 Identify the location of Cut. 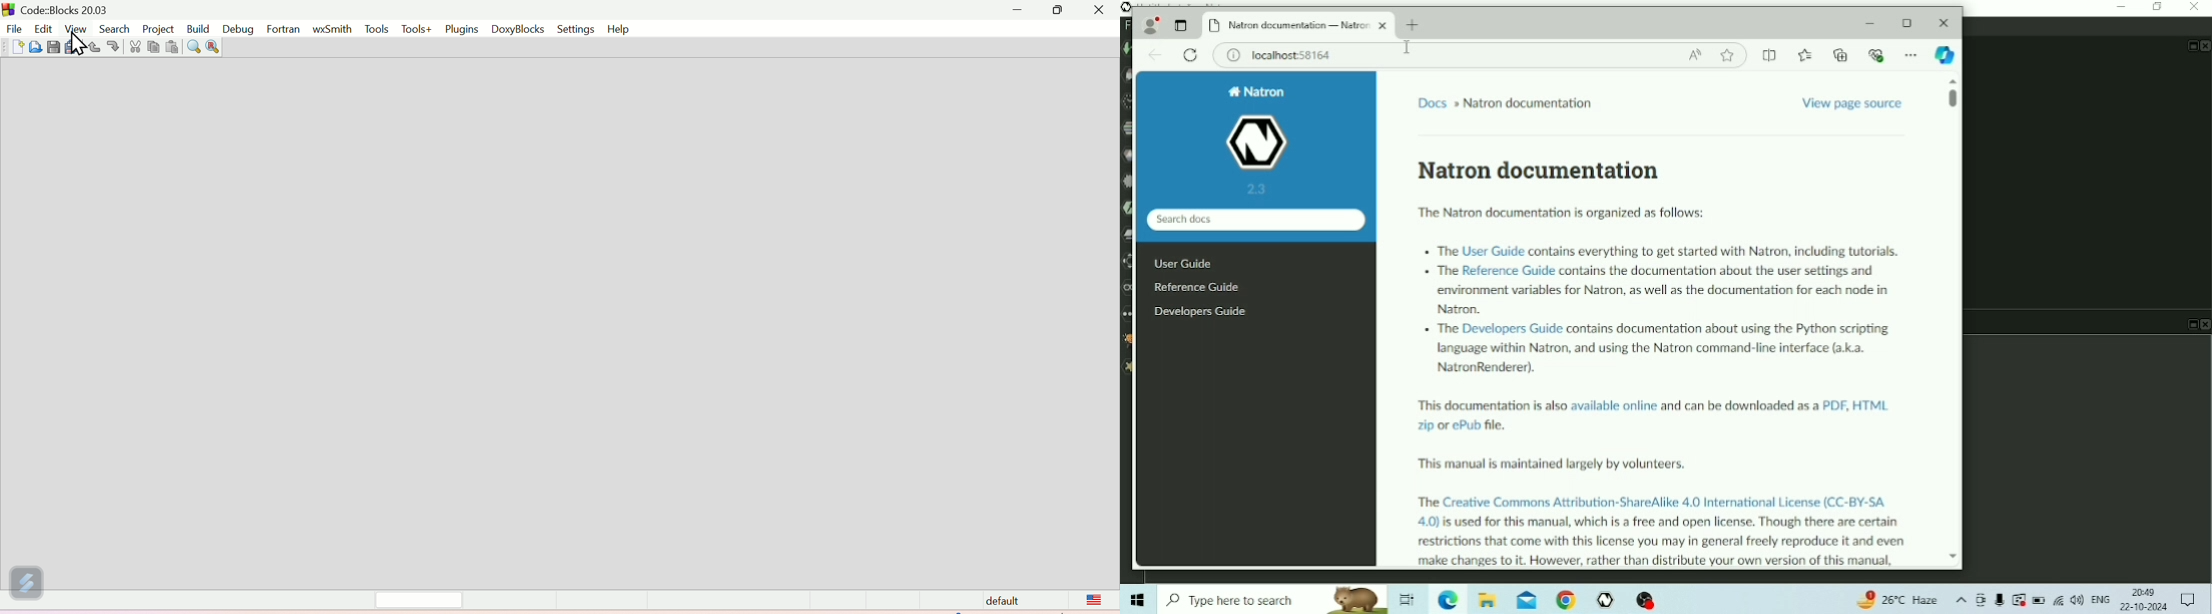
(134, 48).